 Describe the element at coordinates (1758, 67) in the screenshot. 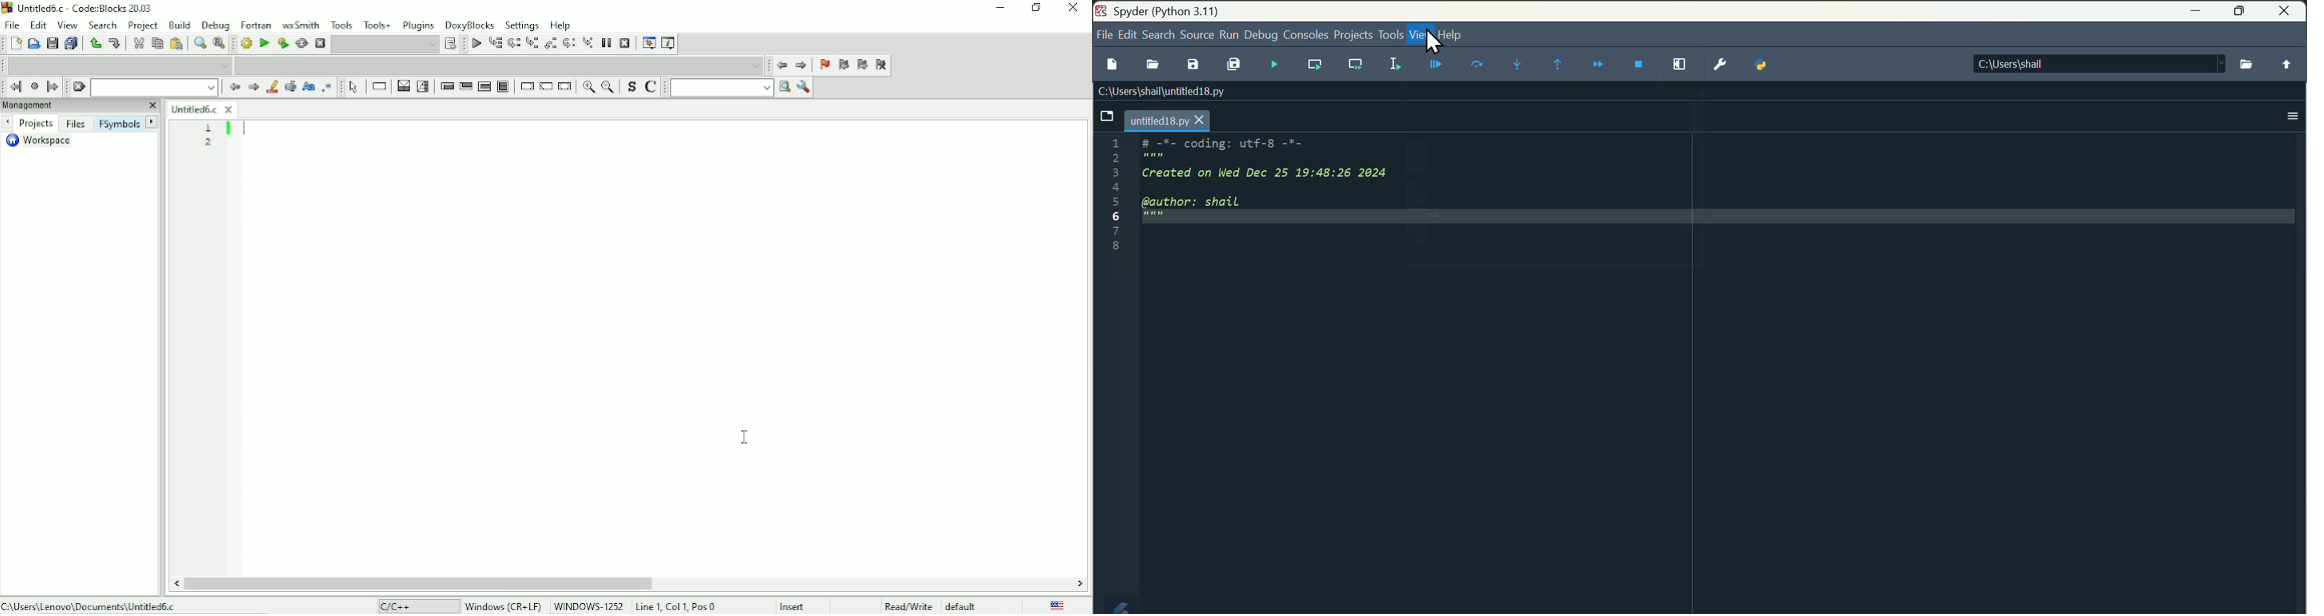

I see `Python path manager` at that location.